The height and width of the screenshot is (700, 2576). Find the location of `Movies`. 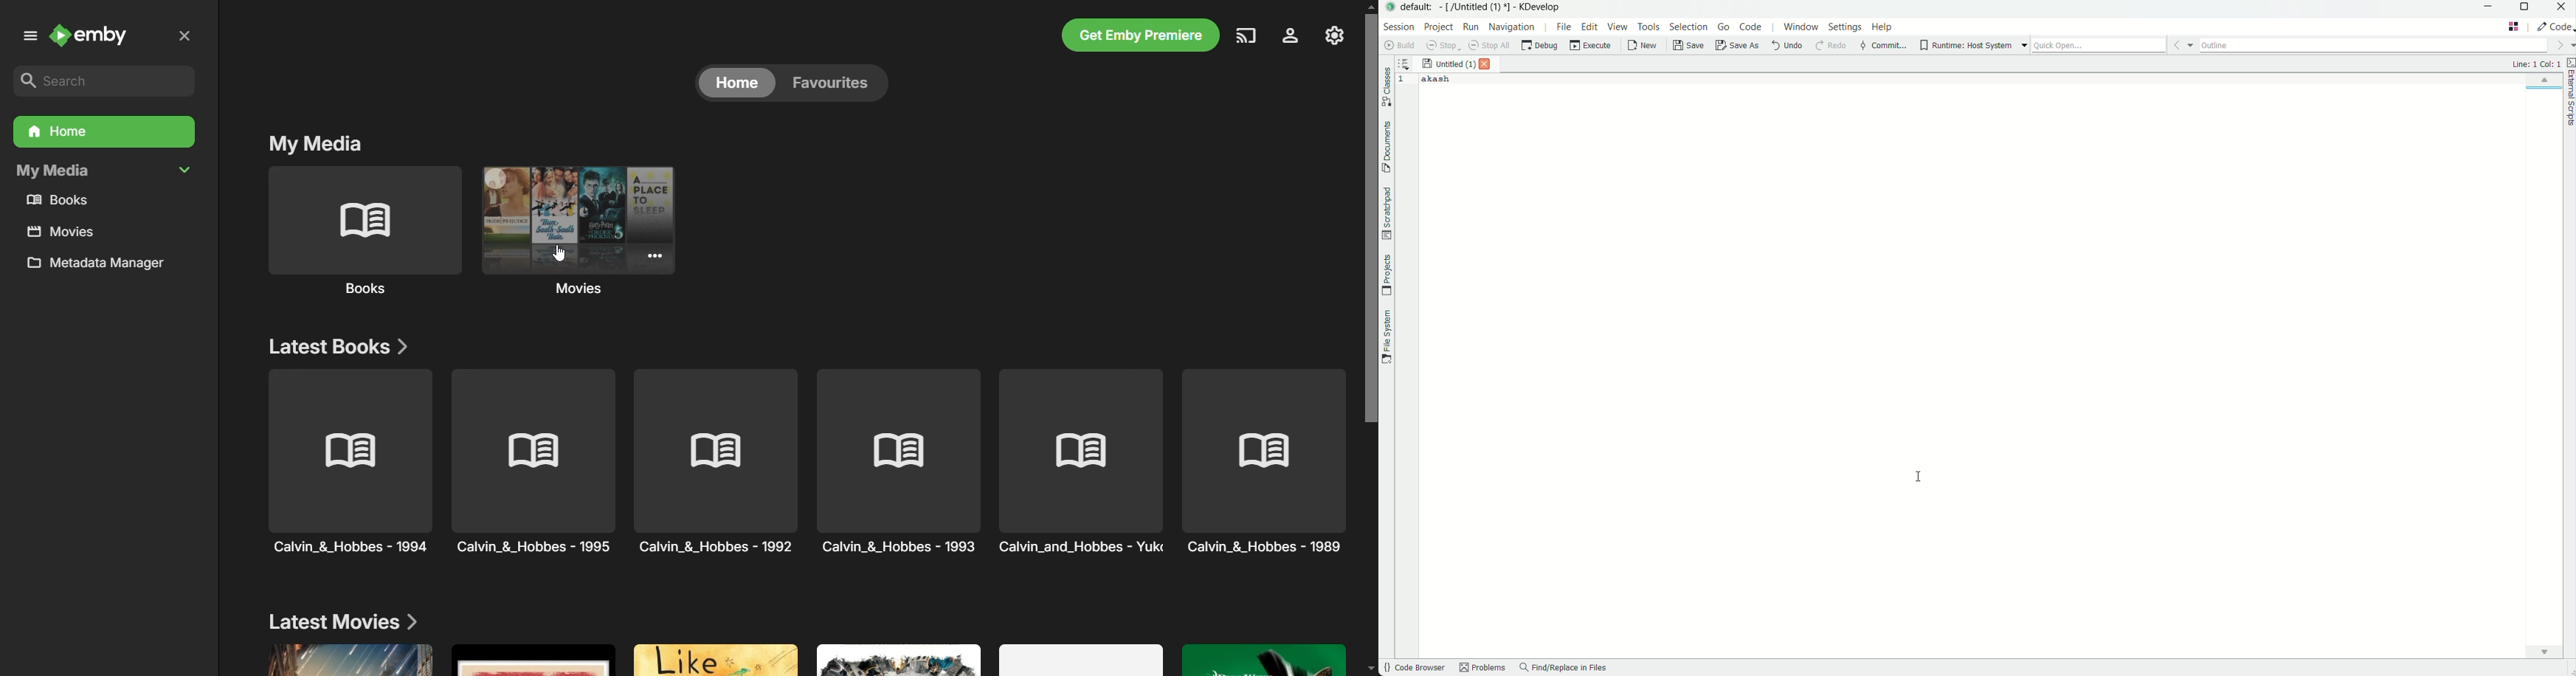

Movies is located at coordinates (62, 232).